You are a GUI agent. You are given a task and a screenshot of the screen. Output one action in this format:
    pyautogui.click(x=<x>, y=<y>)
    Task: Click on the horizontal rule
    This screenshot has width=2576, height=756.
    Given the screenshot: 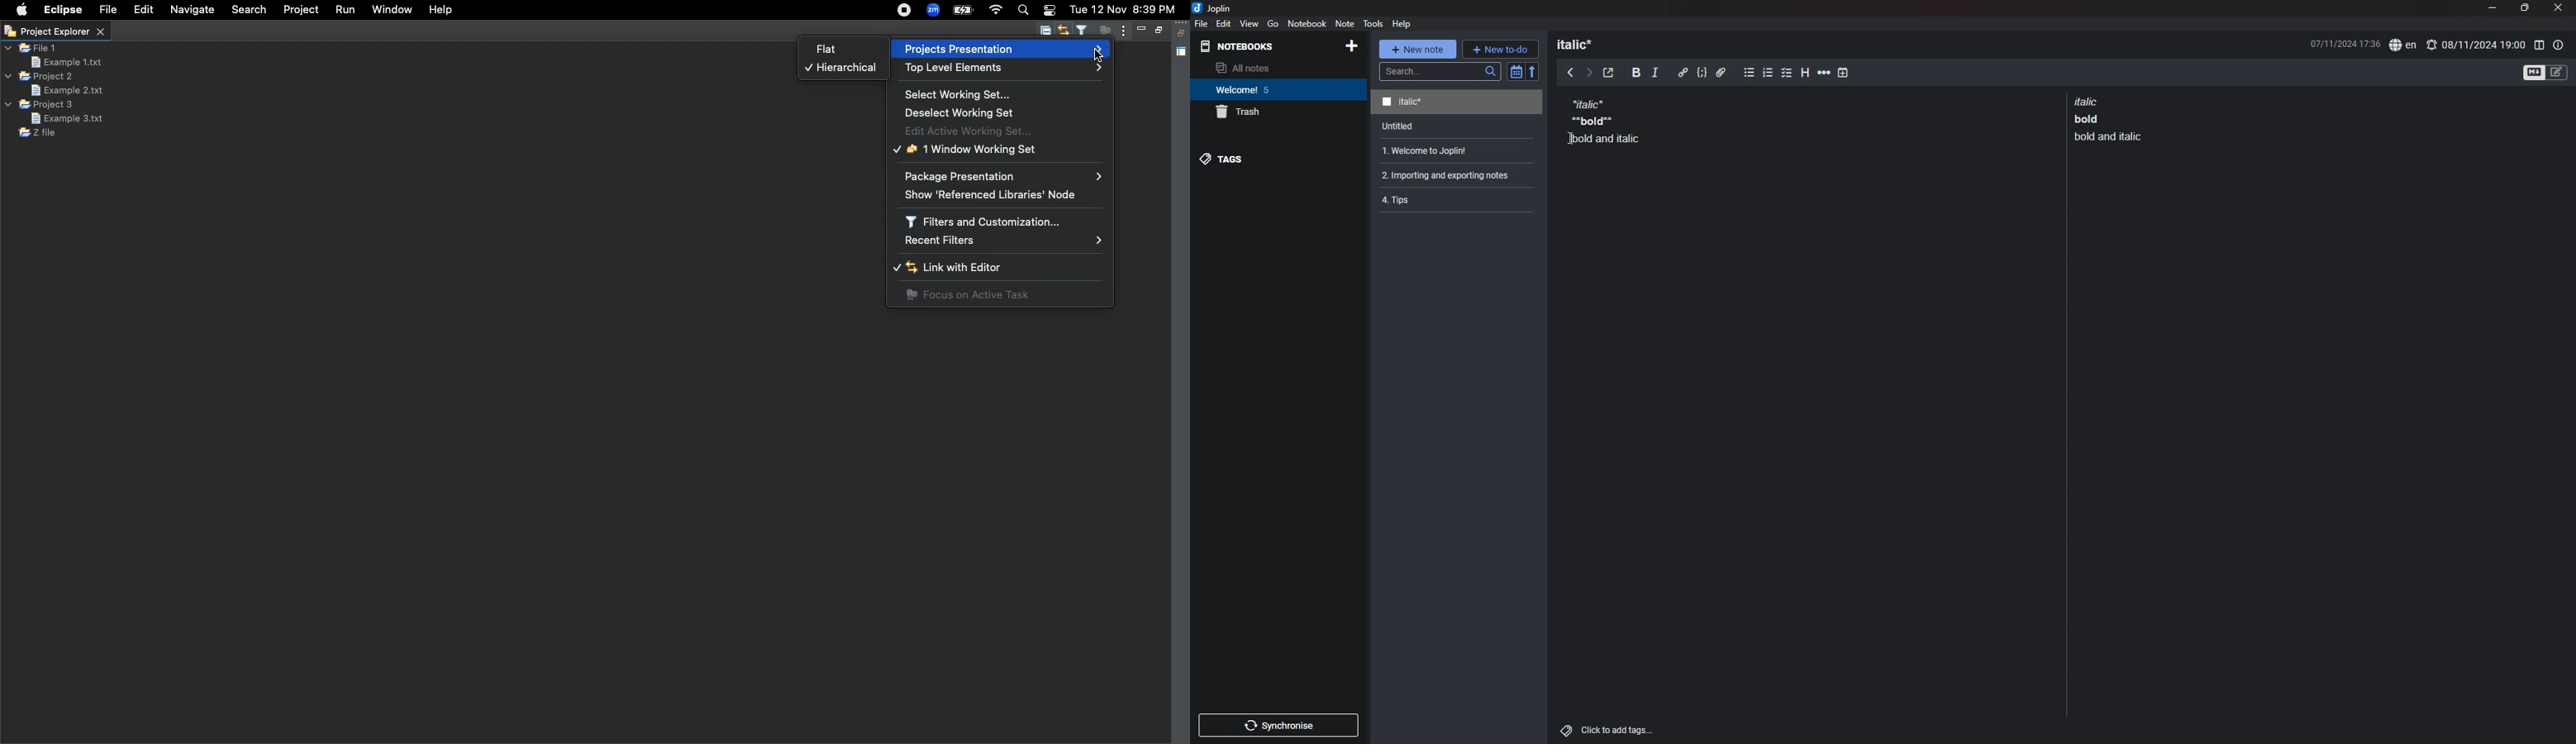 What is the action you would take?
    pyautogui.click(x=1824, y=74)
    